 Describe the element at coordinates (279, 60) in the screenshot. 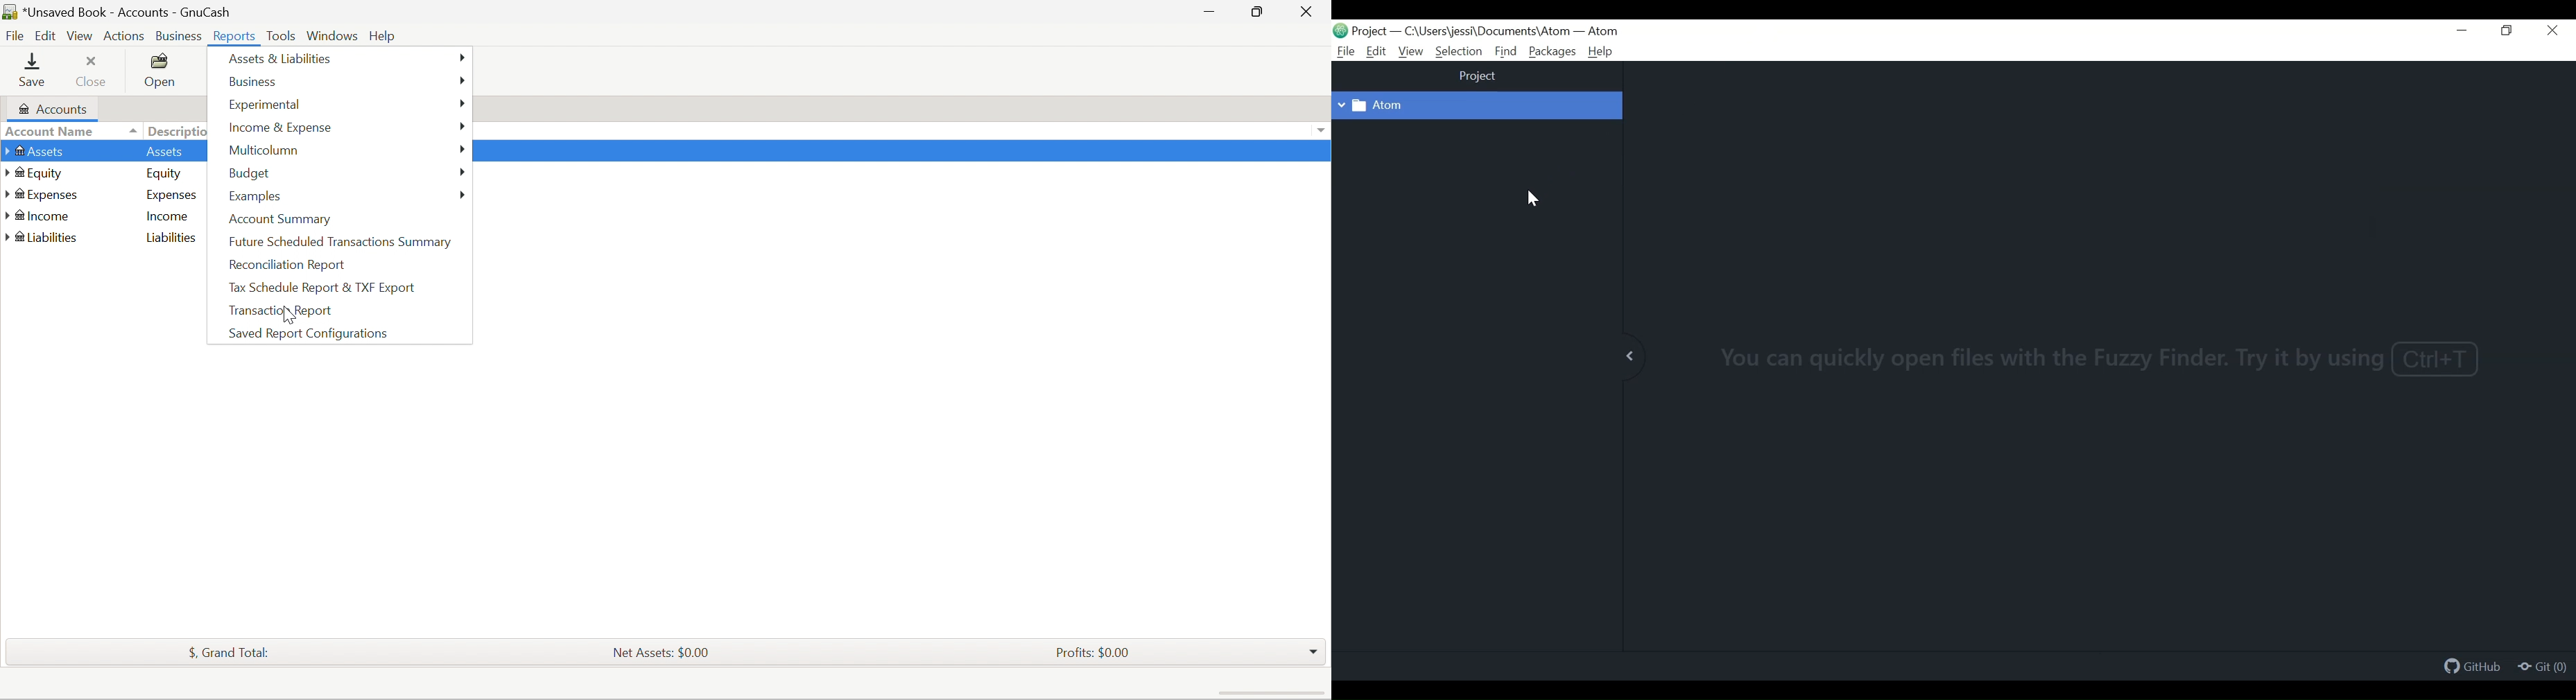

I see `Assets & Liabilities` at that location.